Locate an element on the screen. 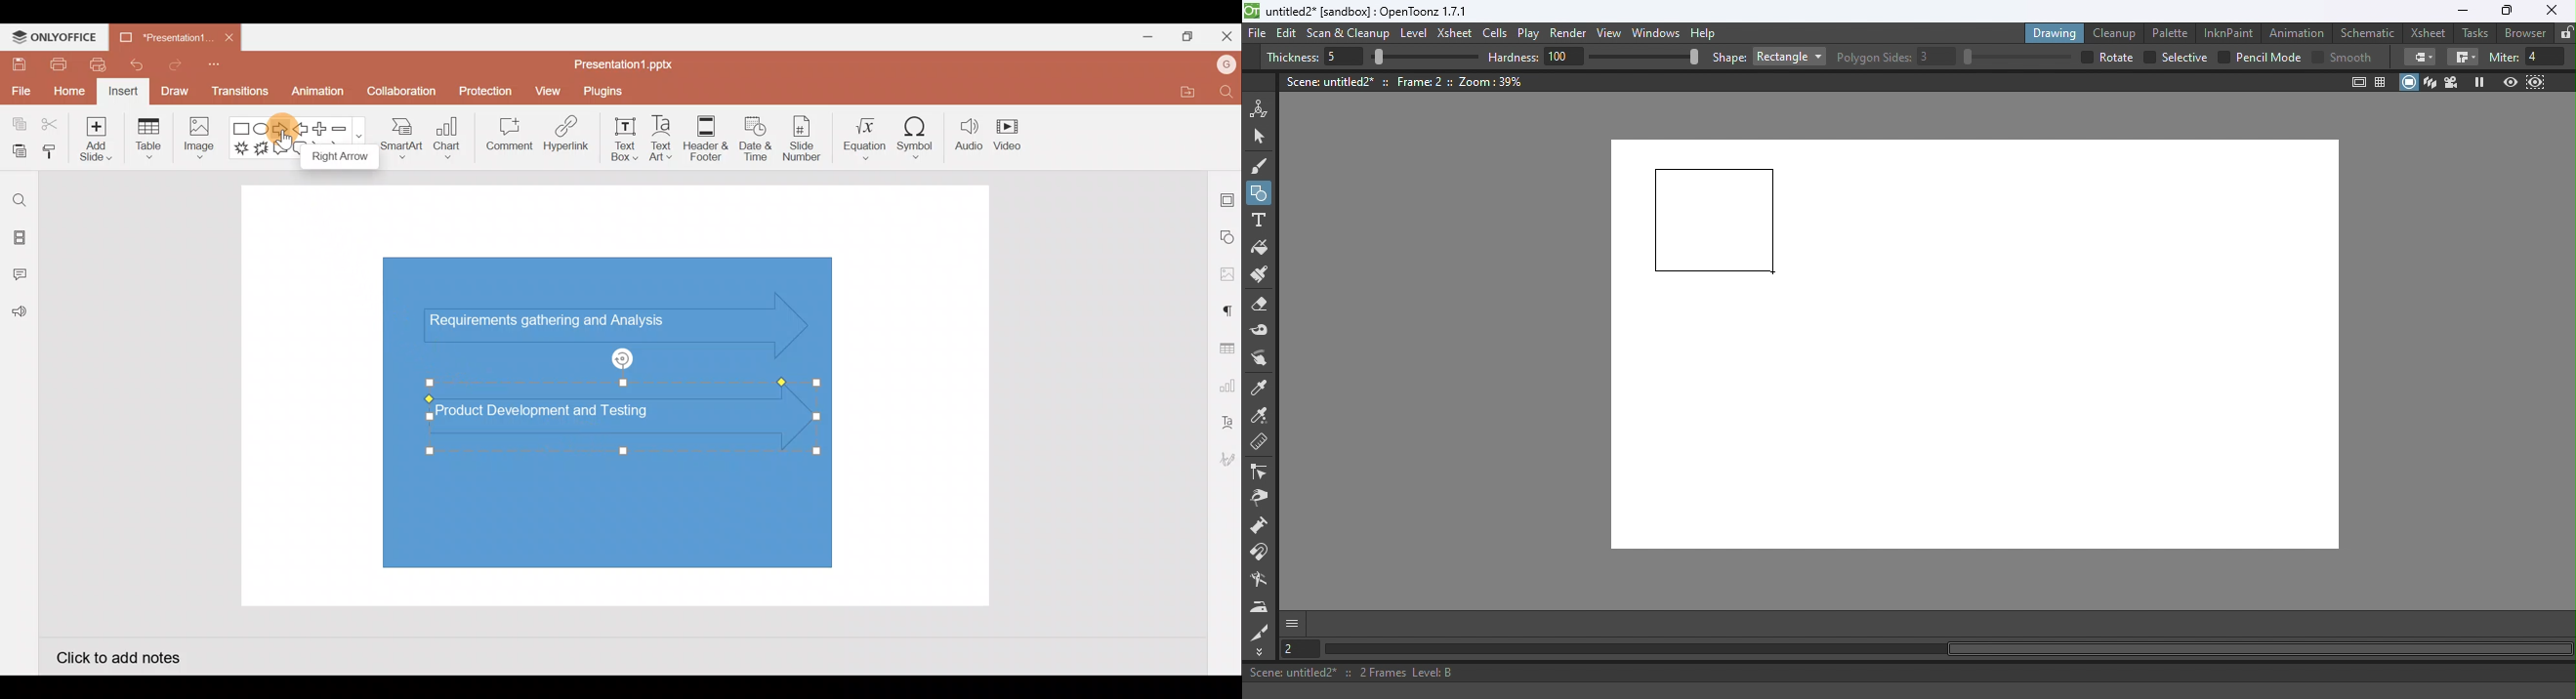 The width and height of the screenshot is (2576, 700). Find is located at coordinates (1229, 91).